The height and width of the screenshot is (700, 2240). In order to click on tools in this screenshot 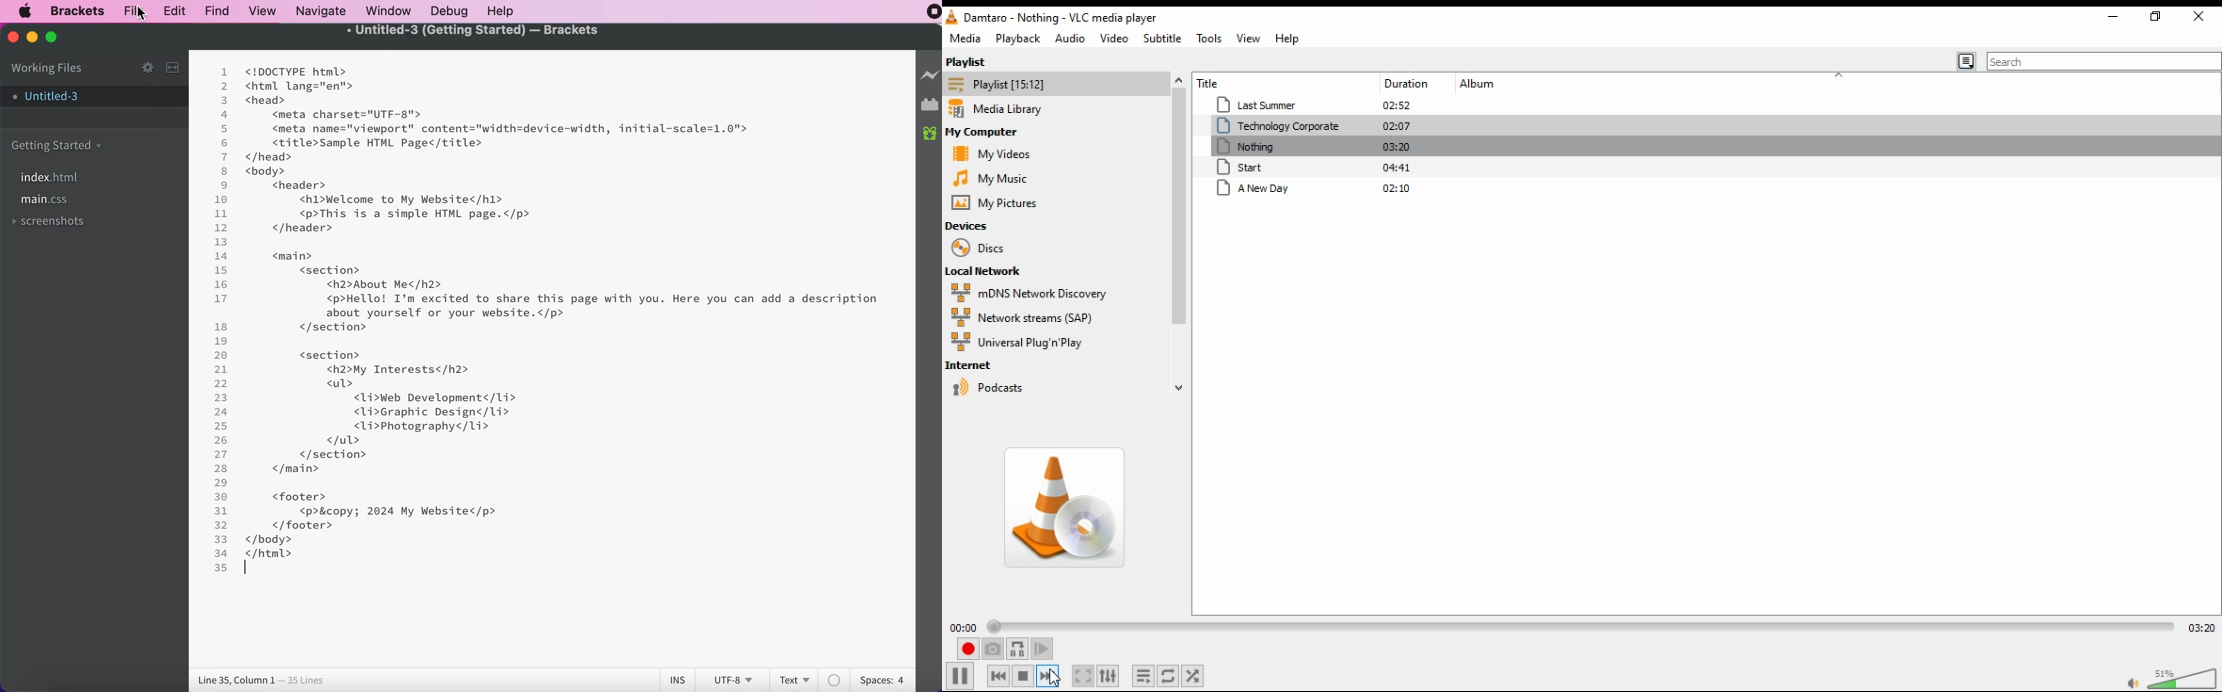, I will do `click(1211, 39)`.